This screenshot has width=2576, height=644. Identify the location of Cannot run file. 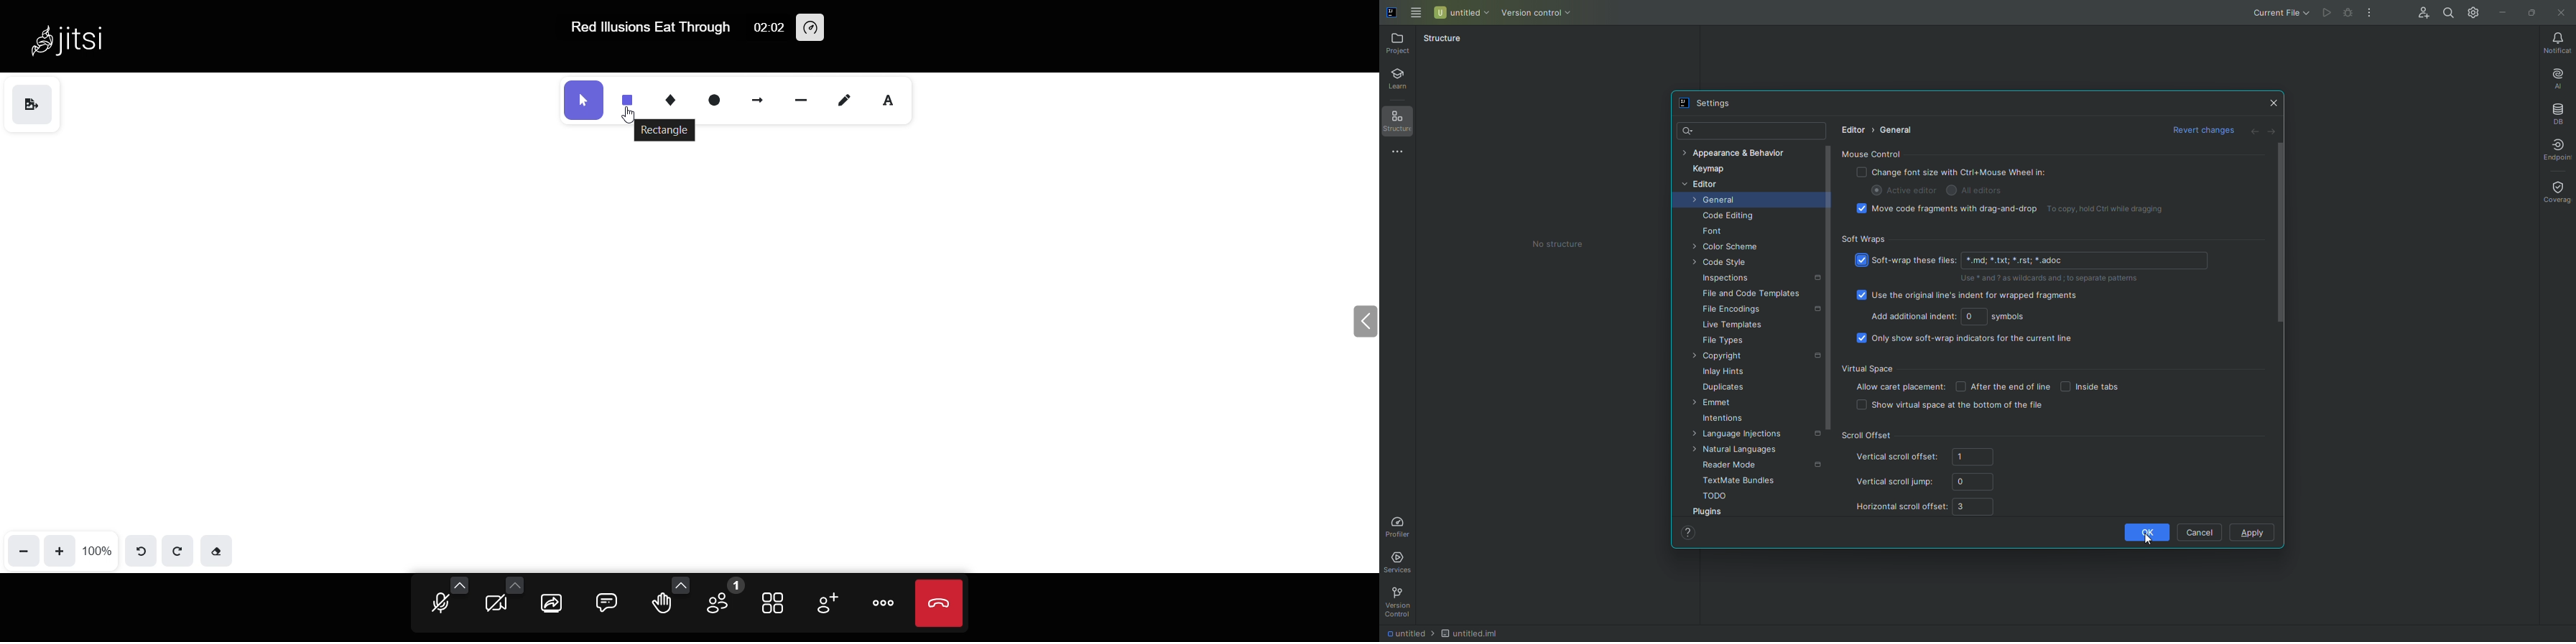
(2326, 11).